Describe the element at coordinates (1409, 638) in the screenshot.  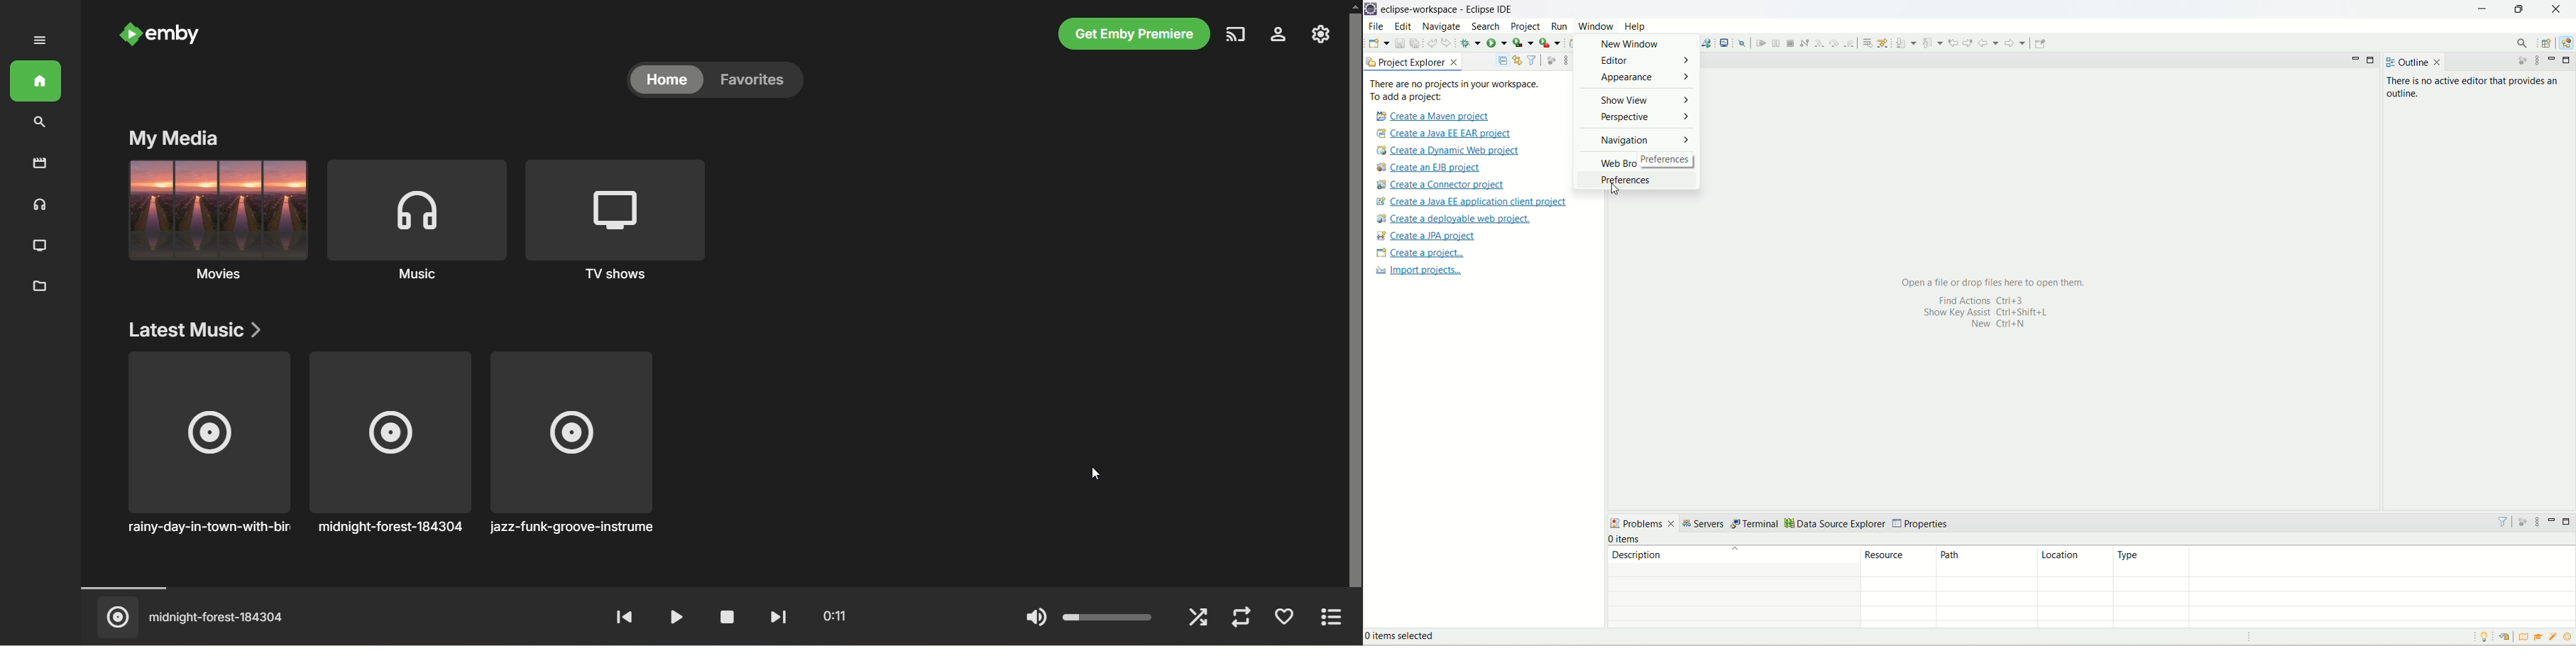
I see `0 items selected` at that location.